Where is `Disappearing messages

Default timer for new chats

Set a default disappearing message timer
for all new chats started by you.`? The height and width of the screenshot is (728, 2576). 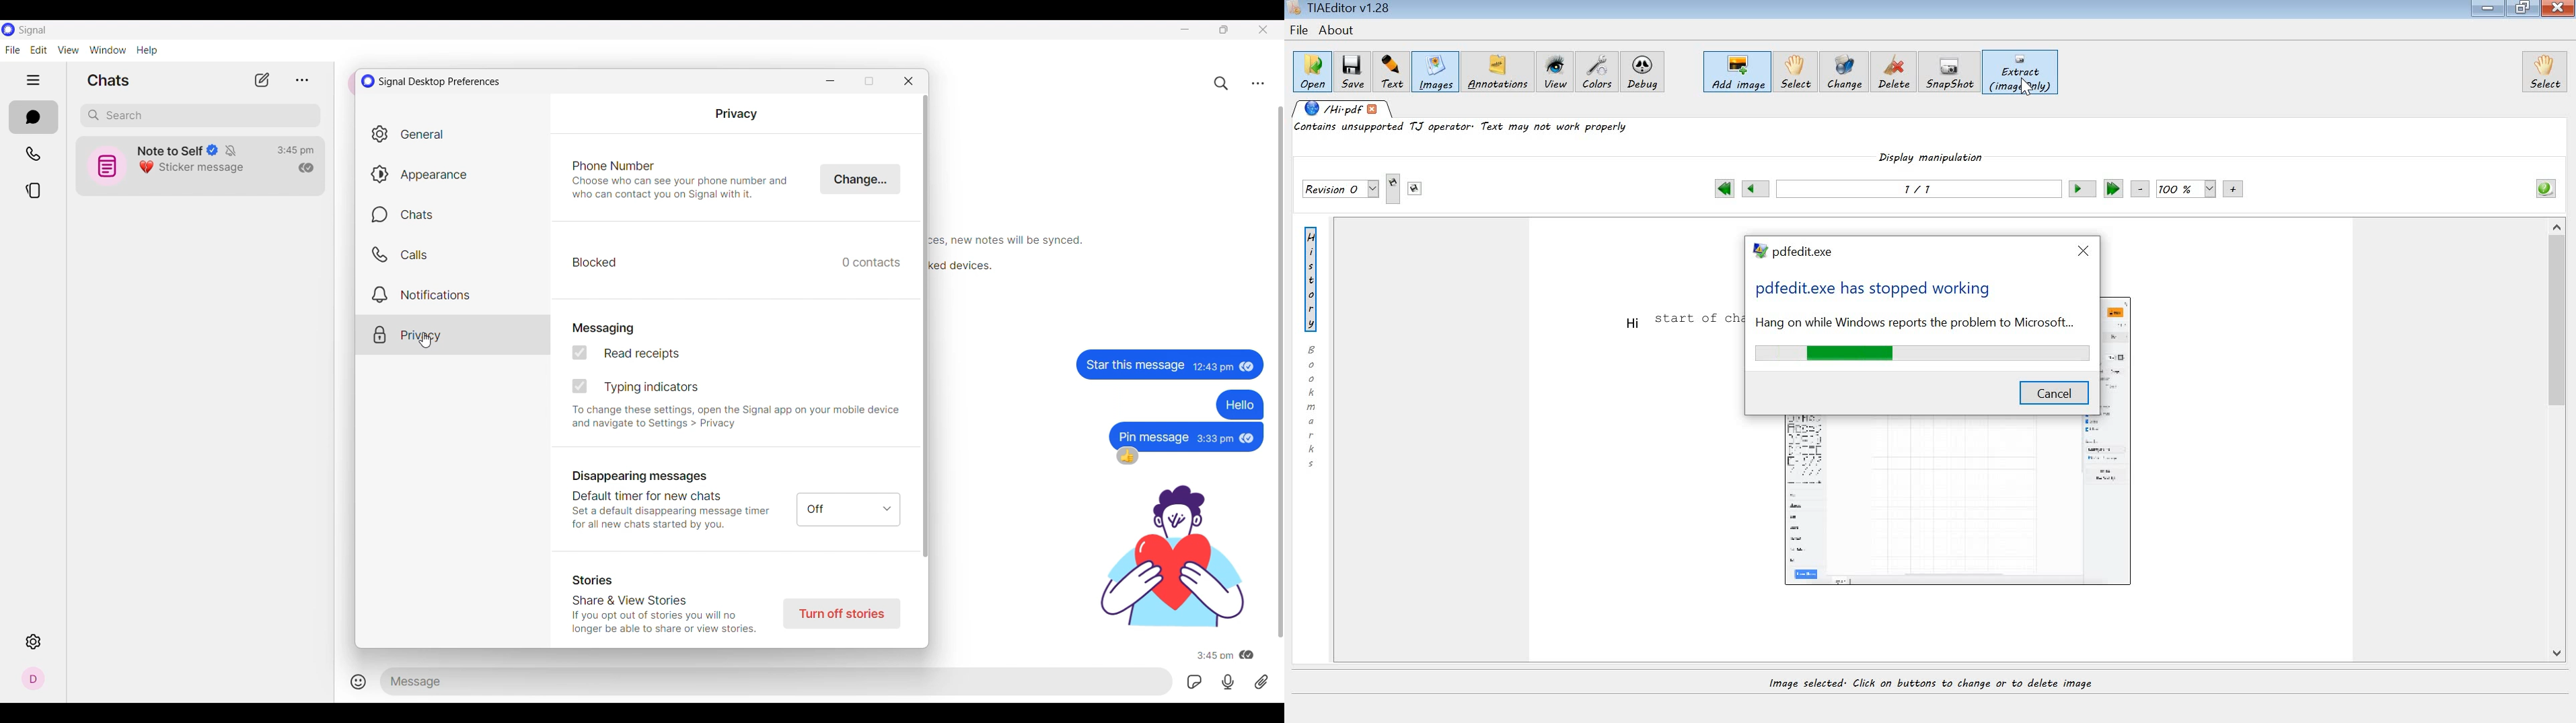 Disappearing messages

Default timer for new chats

Set a default disappearing message timer
for all new chats started by you. is located at coordinates (669, 498).